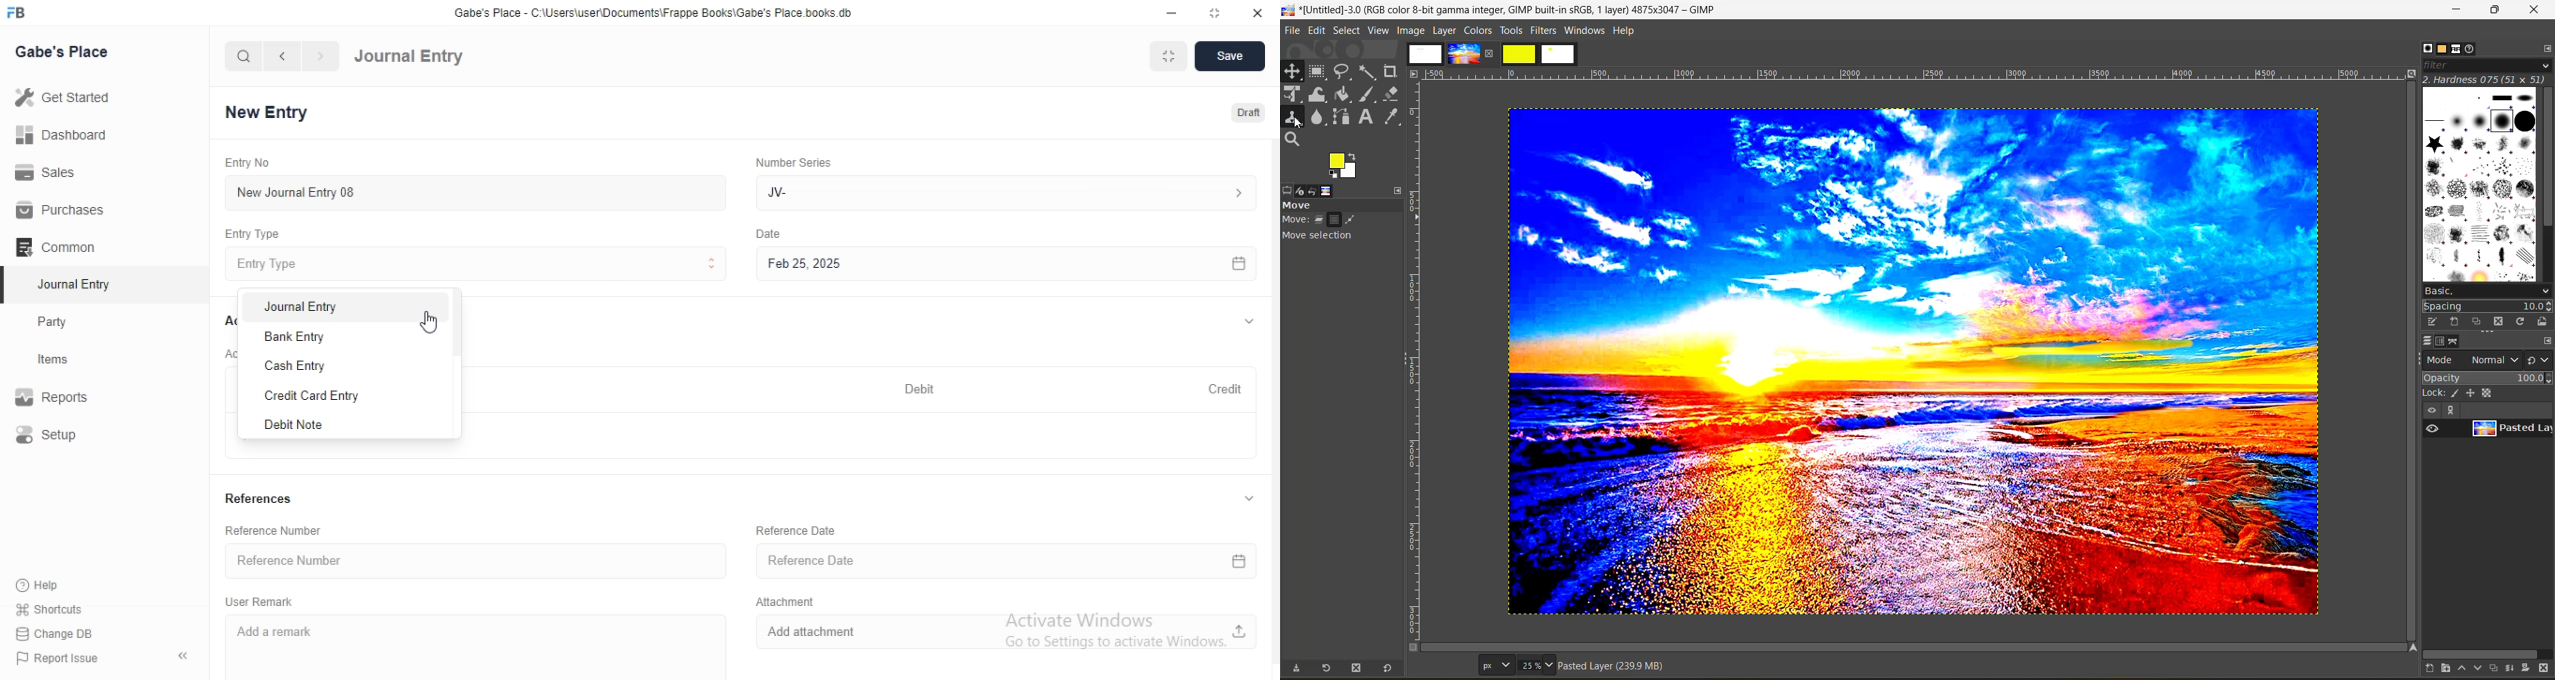 This screenshot has width=2576, height=700. I want to click on fuzzy text, so click(1368, 71).